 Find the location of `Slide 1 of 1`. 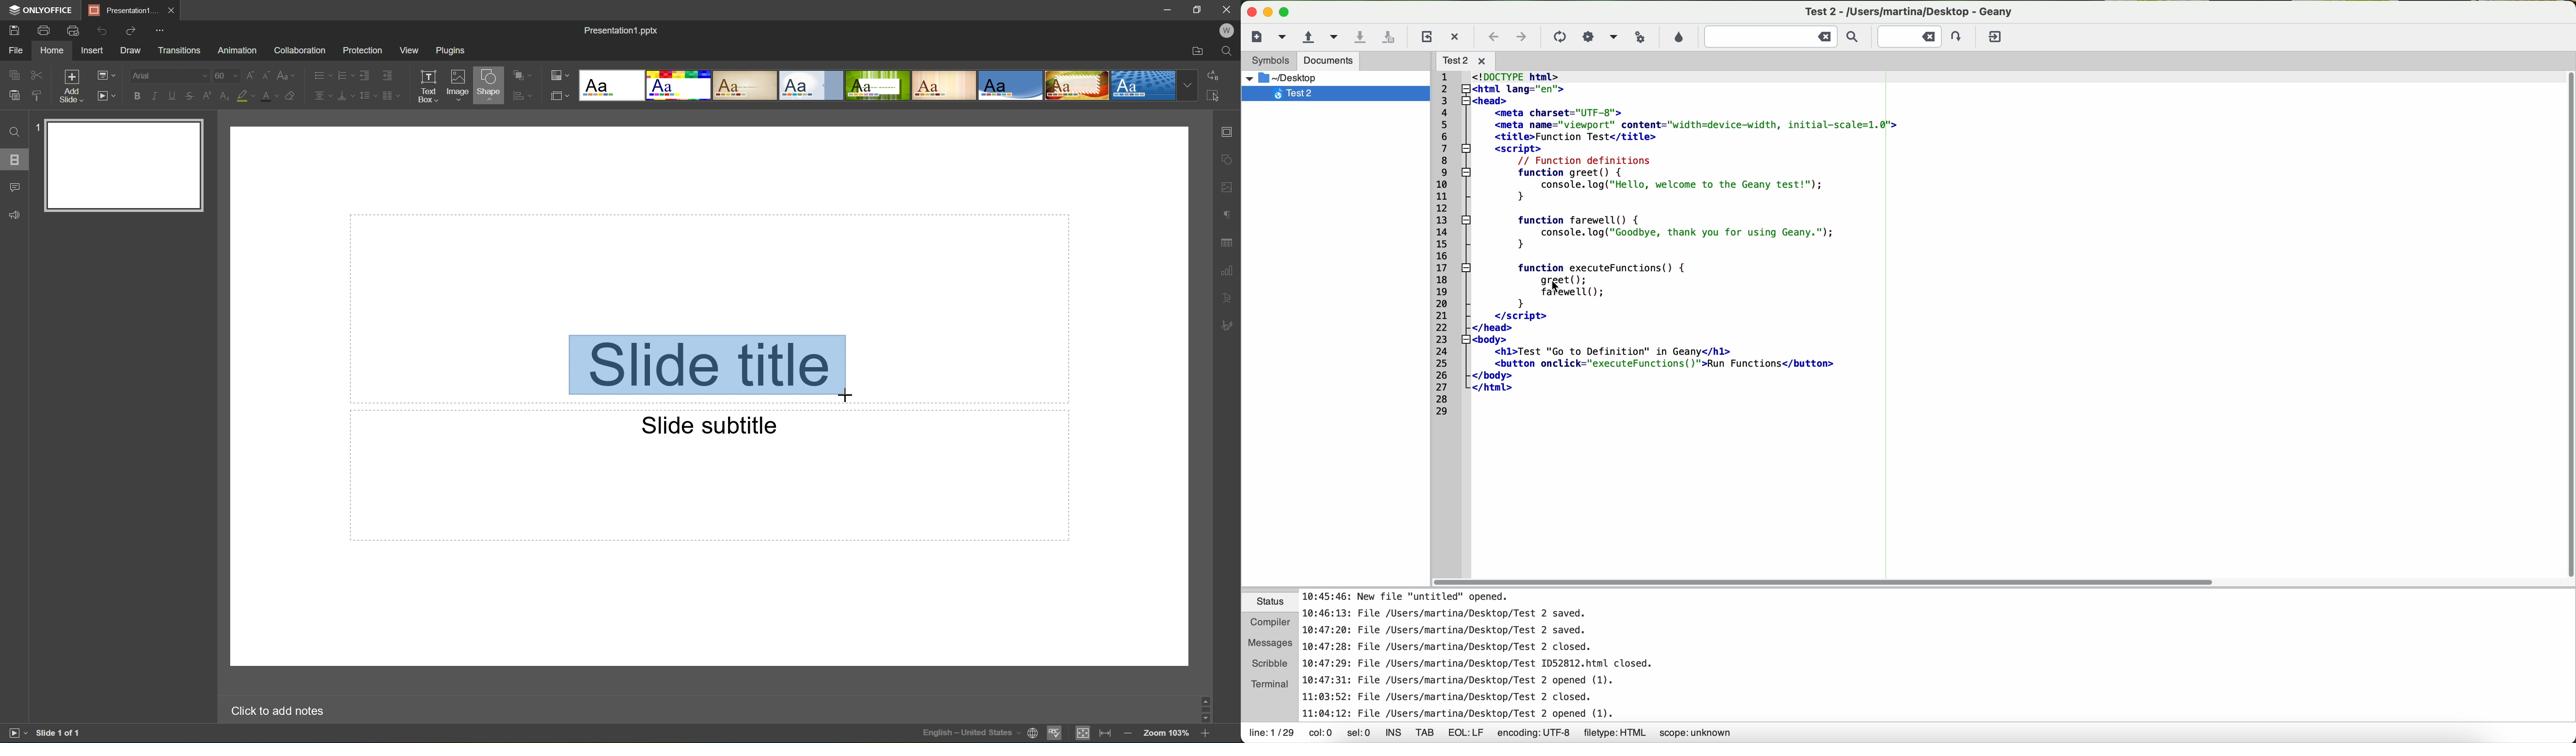

Slide 1 of 1 is located at coordinates (62, 734).